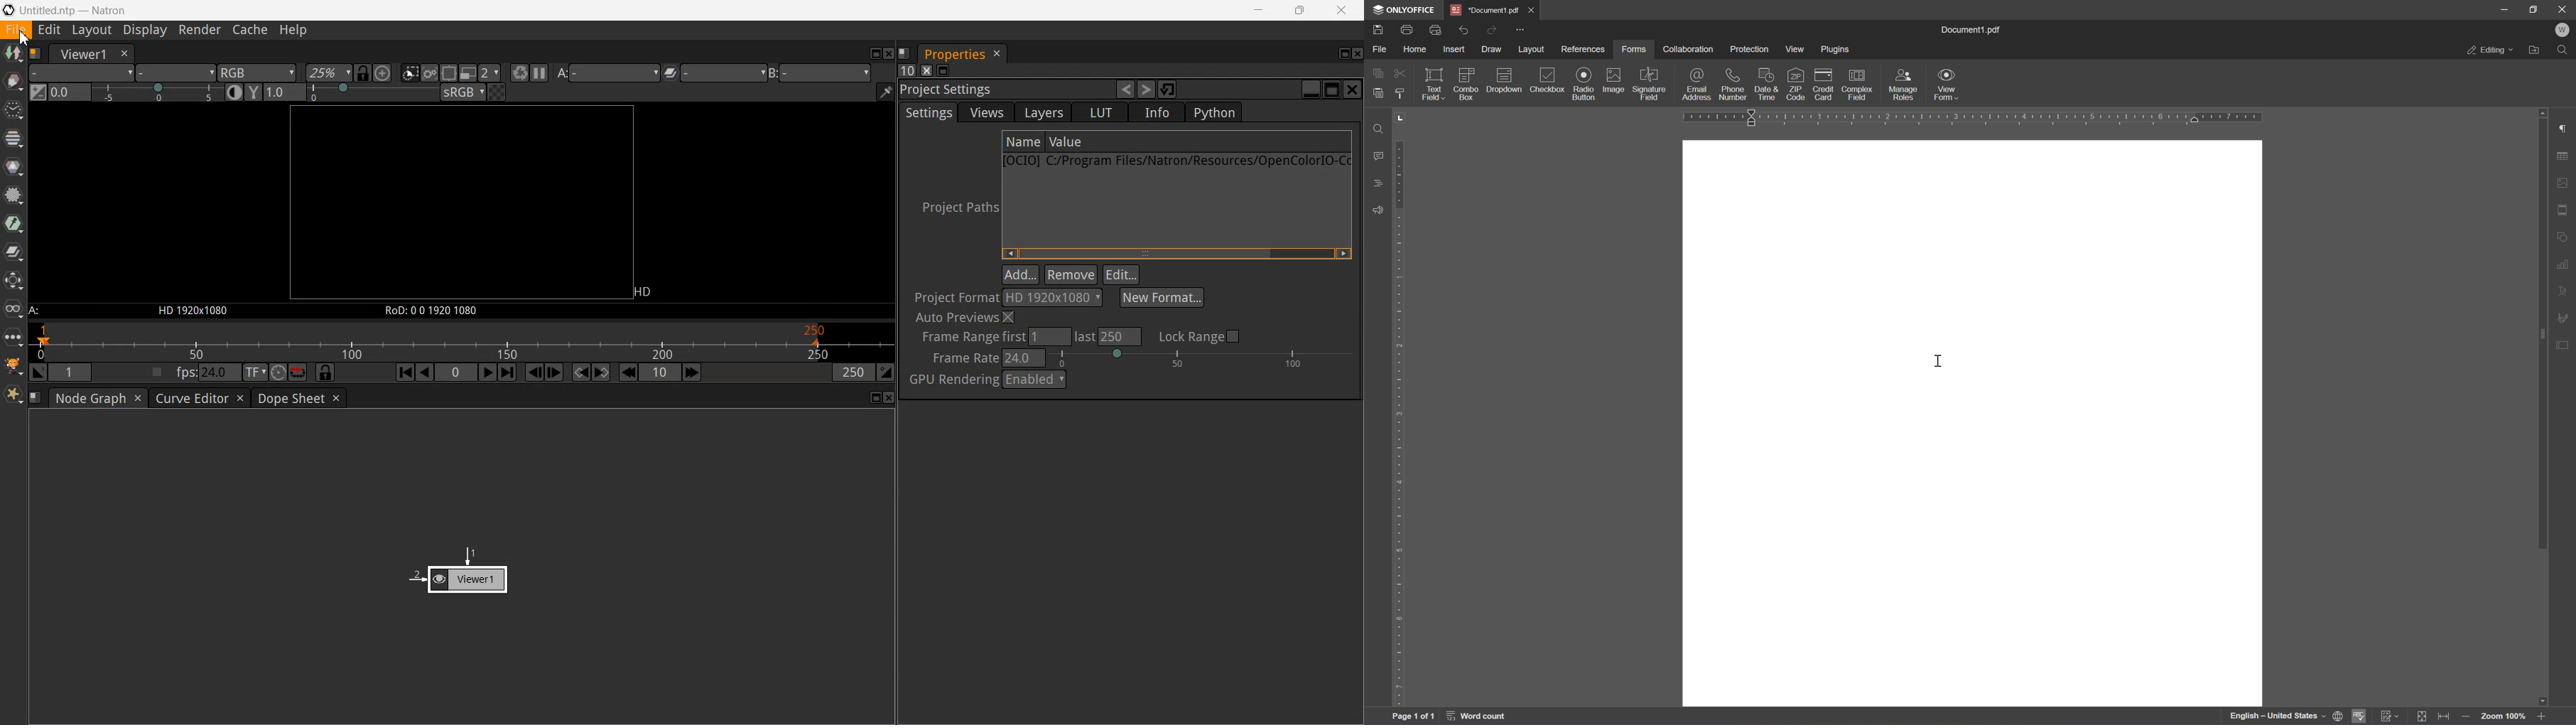 This screenshot has height=728, width=2576. Describe the element at coordinates (1435, 30) in the screenshot. I see `quick print` at that location.